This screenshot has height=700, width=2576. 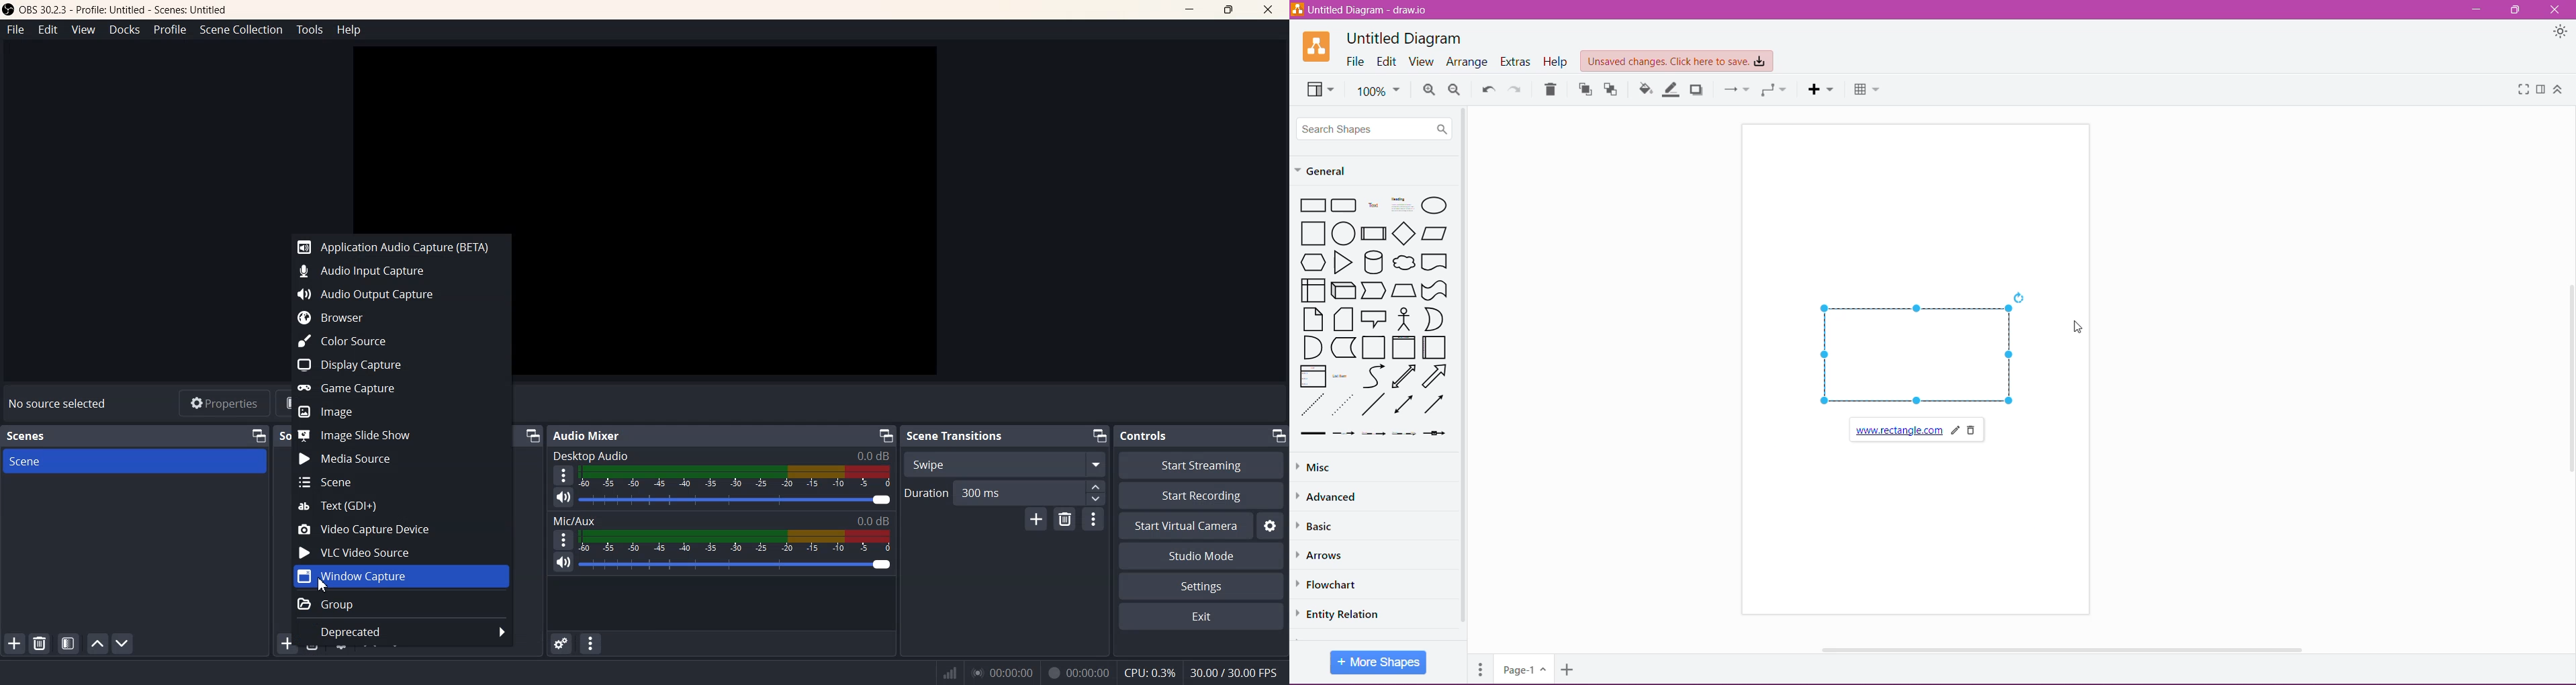 What do you see at coordinates (404, 632) in the screenshot?
I see `Deprecated` at bounding box center [404, 632].